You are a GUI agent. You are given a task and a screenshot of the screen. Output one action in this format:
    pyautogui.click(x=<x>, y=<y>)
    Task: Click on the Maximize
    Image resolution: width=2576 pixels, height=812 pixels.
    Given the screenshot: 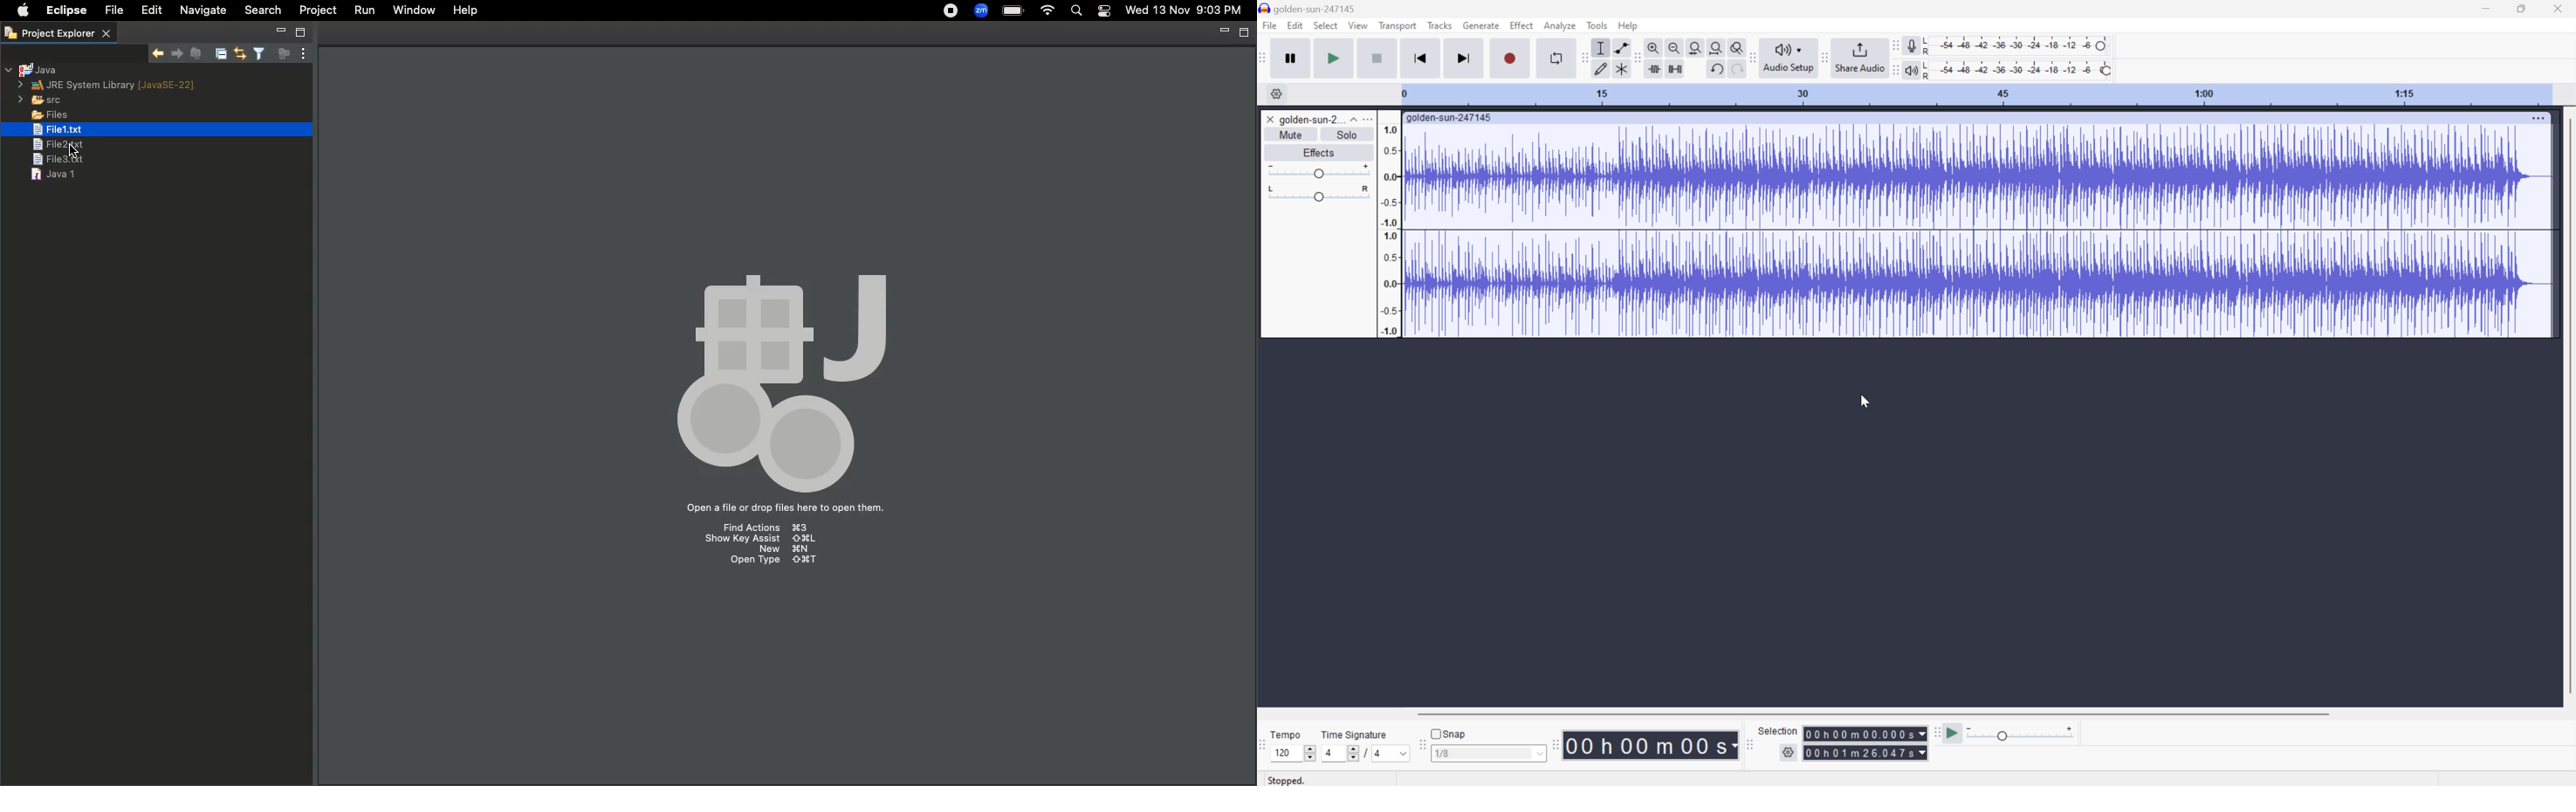 What is the action you would take?
    pyautogui.click(x=299, y=32)
    